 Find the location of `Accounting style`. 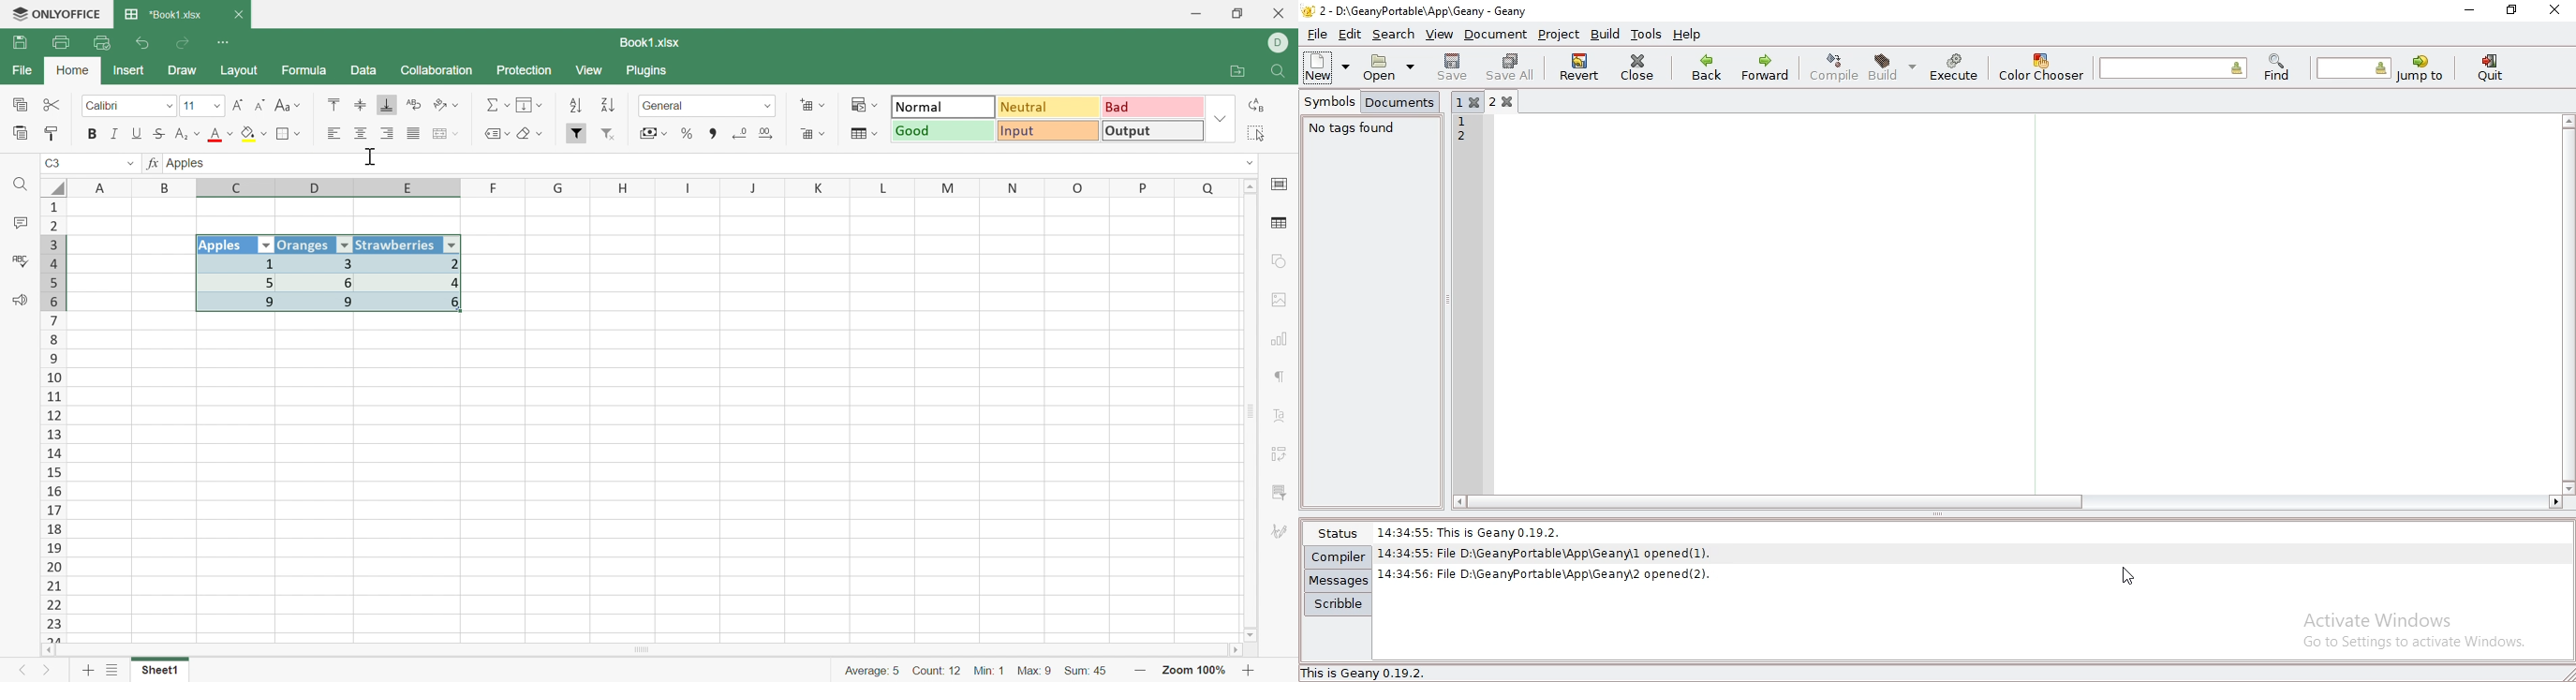

Accounting style is located at coordinates (652, 135).